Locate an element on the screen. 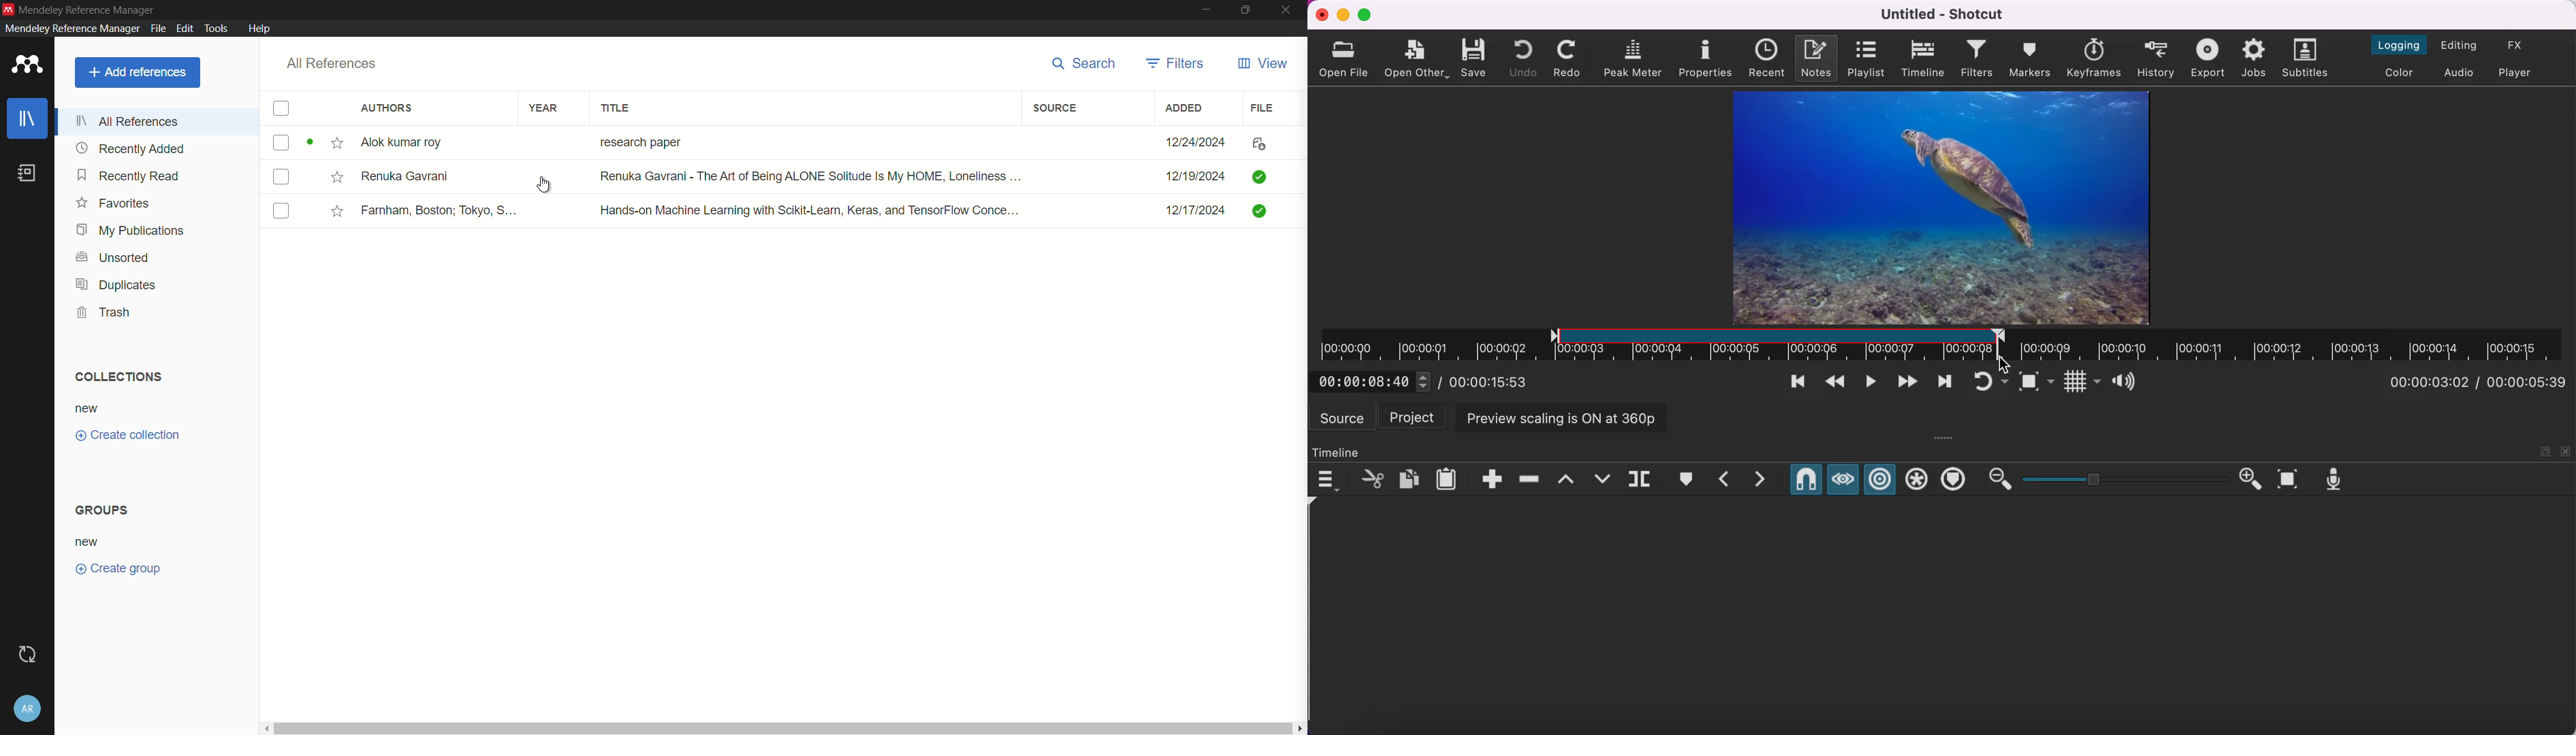 The image size is (2576, 756). 12/17/2024 is located at coordinates (1188, 210).